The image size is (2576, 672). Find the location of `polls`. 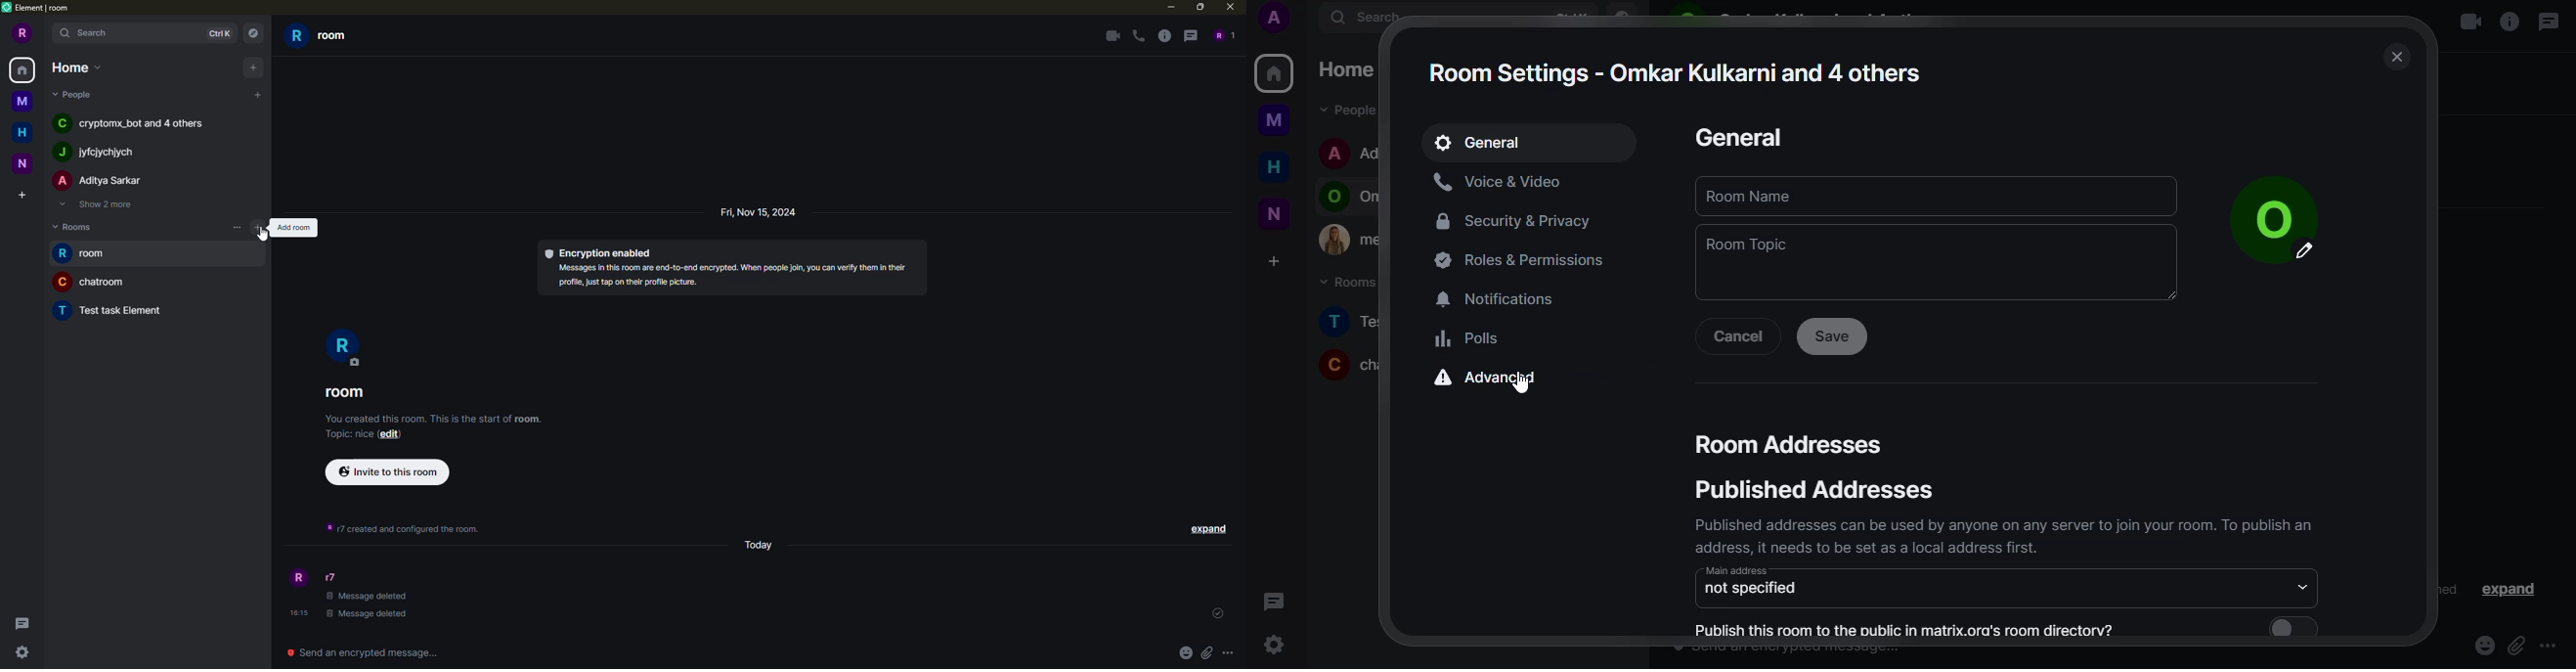

polls is located at coordinates (1471, 338).